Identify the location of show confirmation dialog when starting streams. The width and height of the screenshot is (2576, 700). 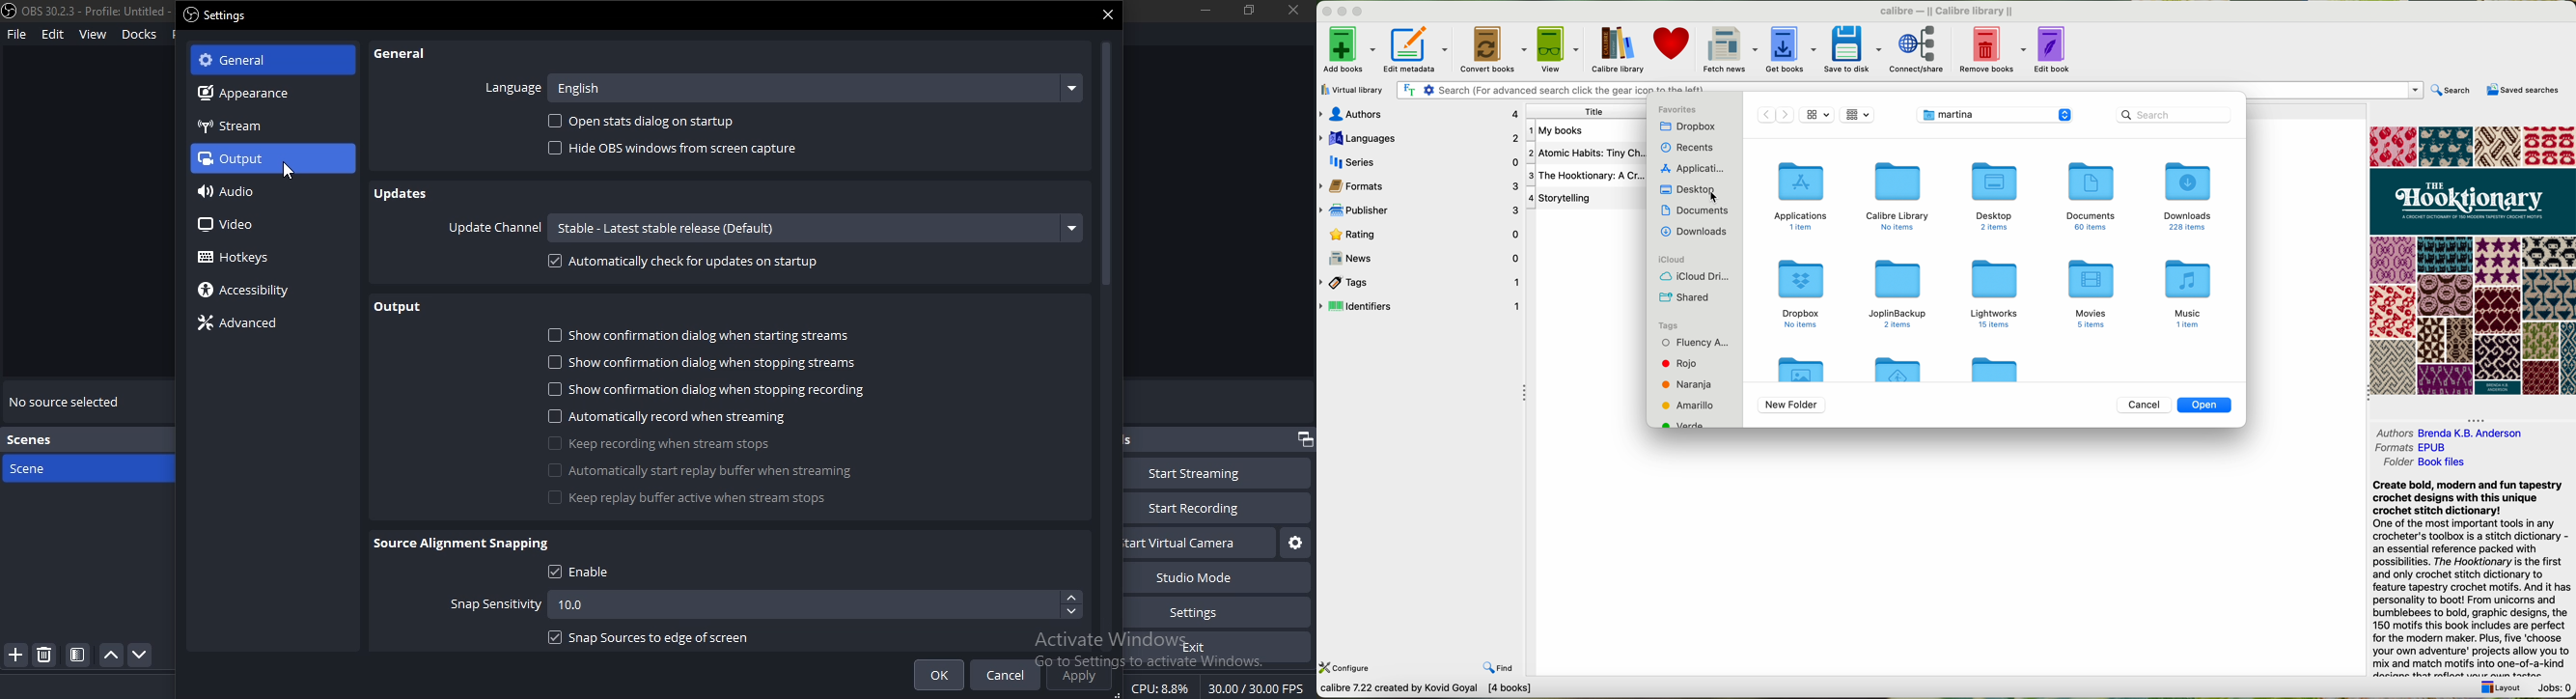
(706, 338).